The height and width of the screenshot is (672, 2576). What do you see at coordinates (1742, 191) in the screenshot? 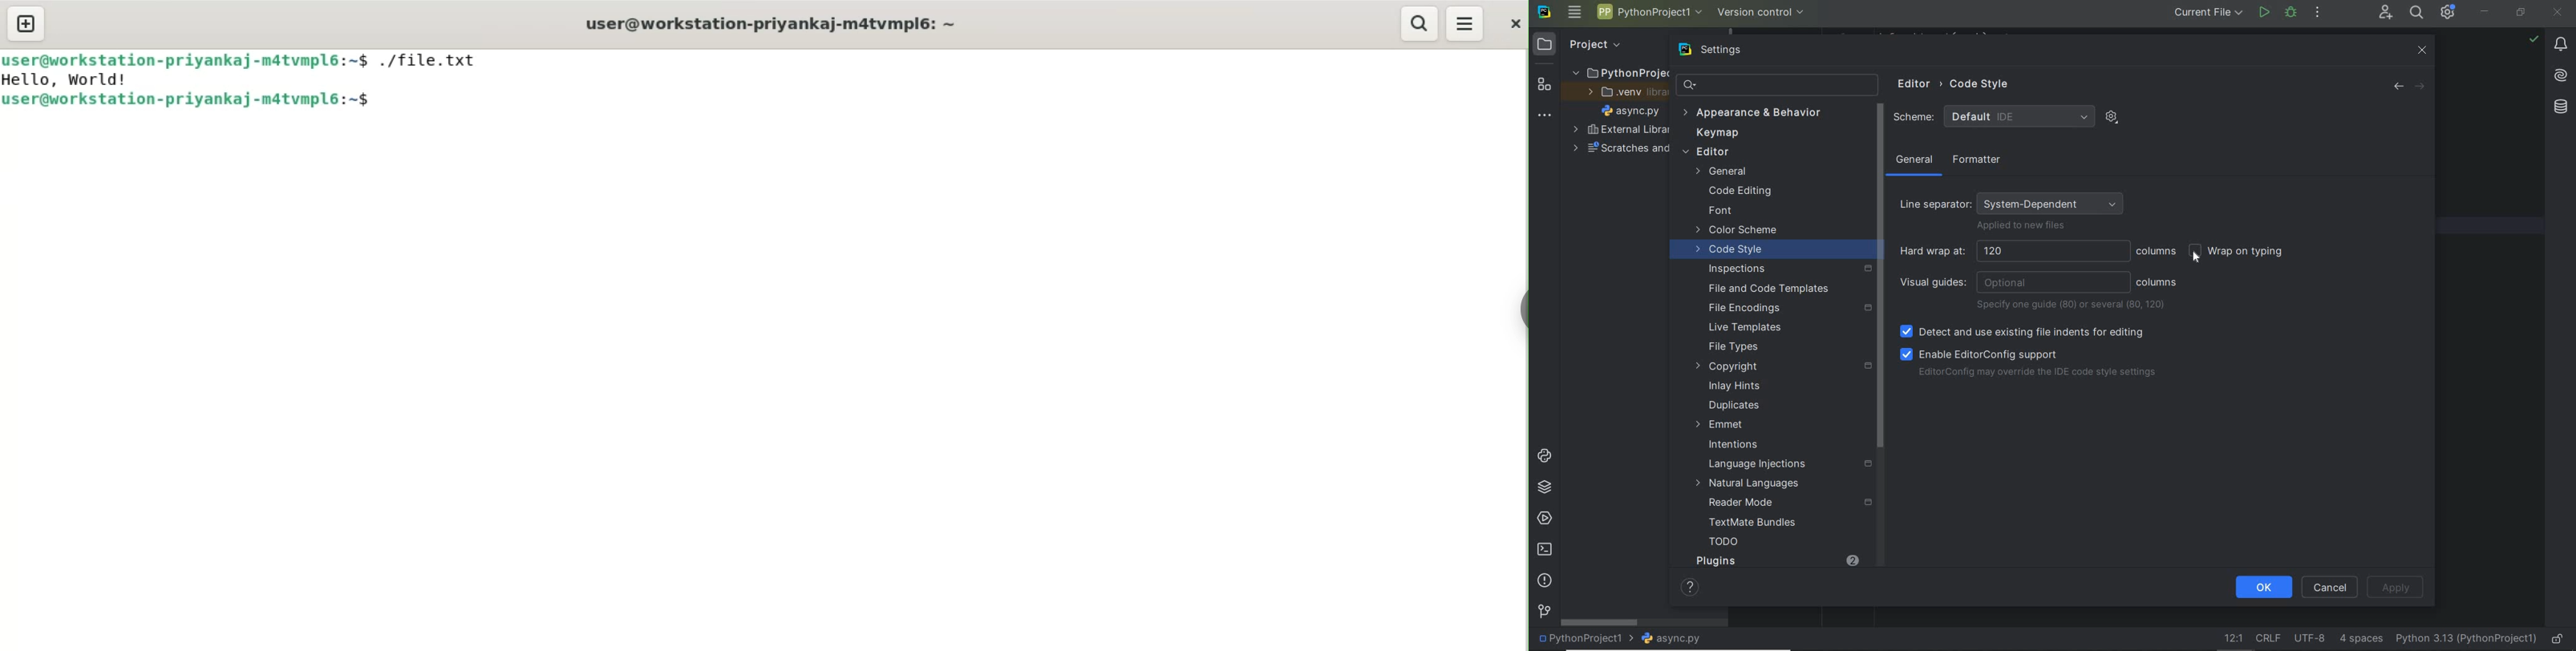
I see `Code Editing` at bounding box center [1742, 191].